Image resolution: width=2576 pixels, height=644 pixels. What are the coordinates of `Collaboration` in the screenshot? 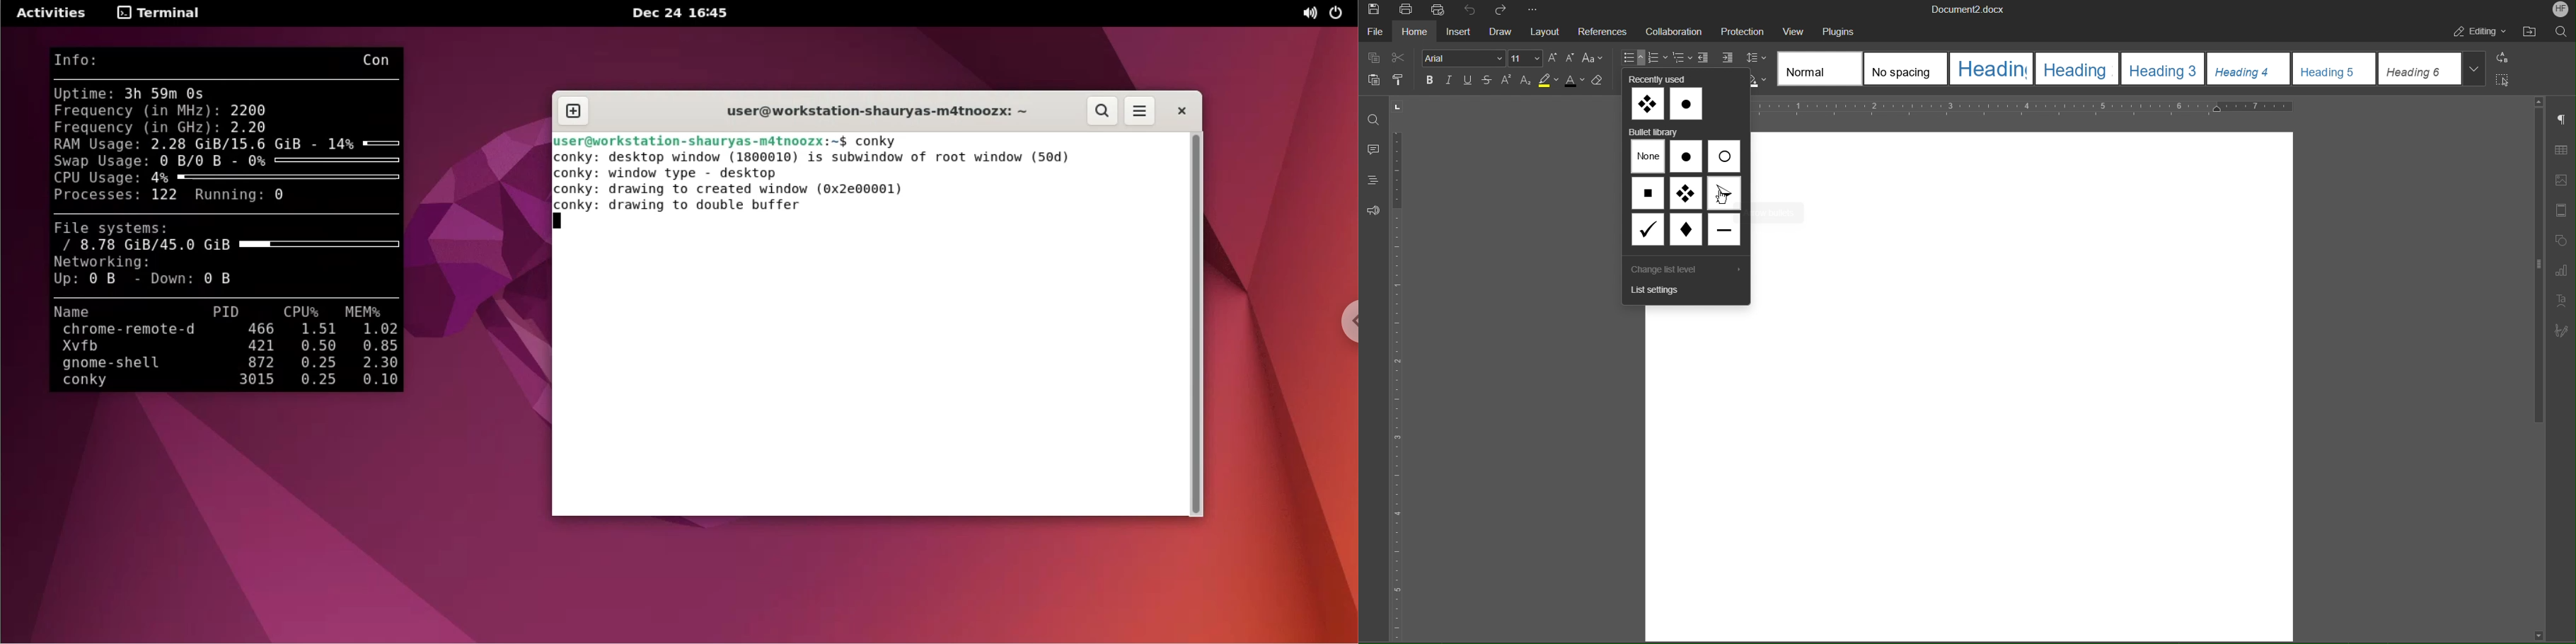 It's located at (1678, 32).